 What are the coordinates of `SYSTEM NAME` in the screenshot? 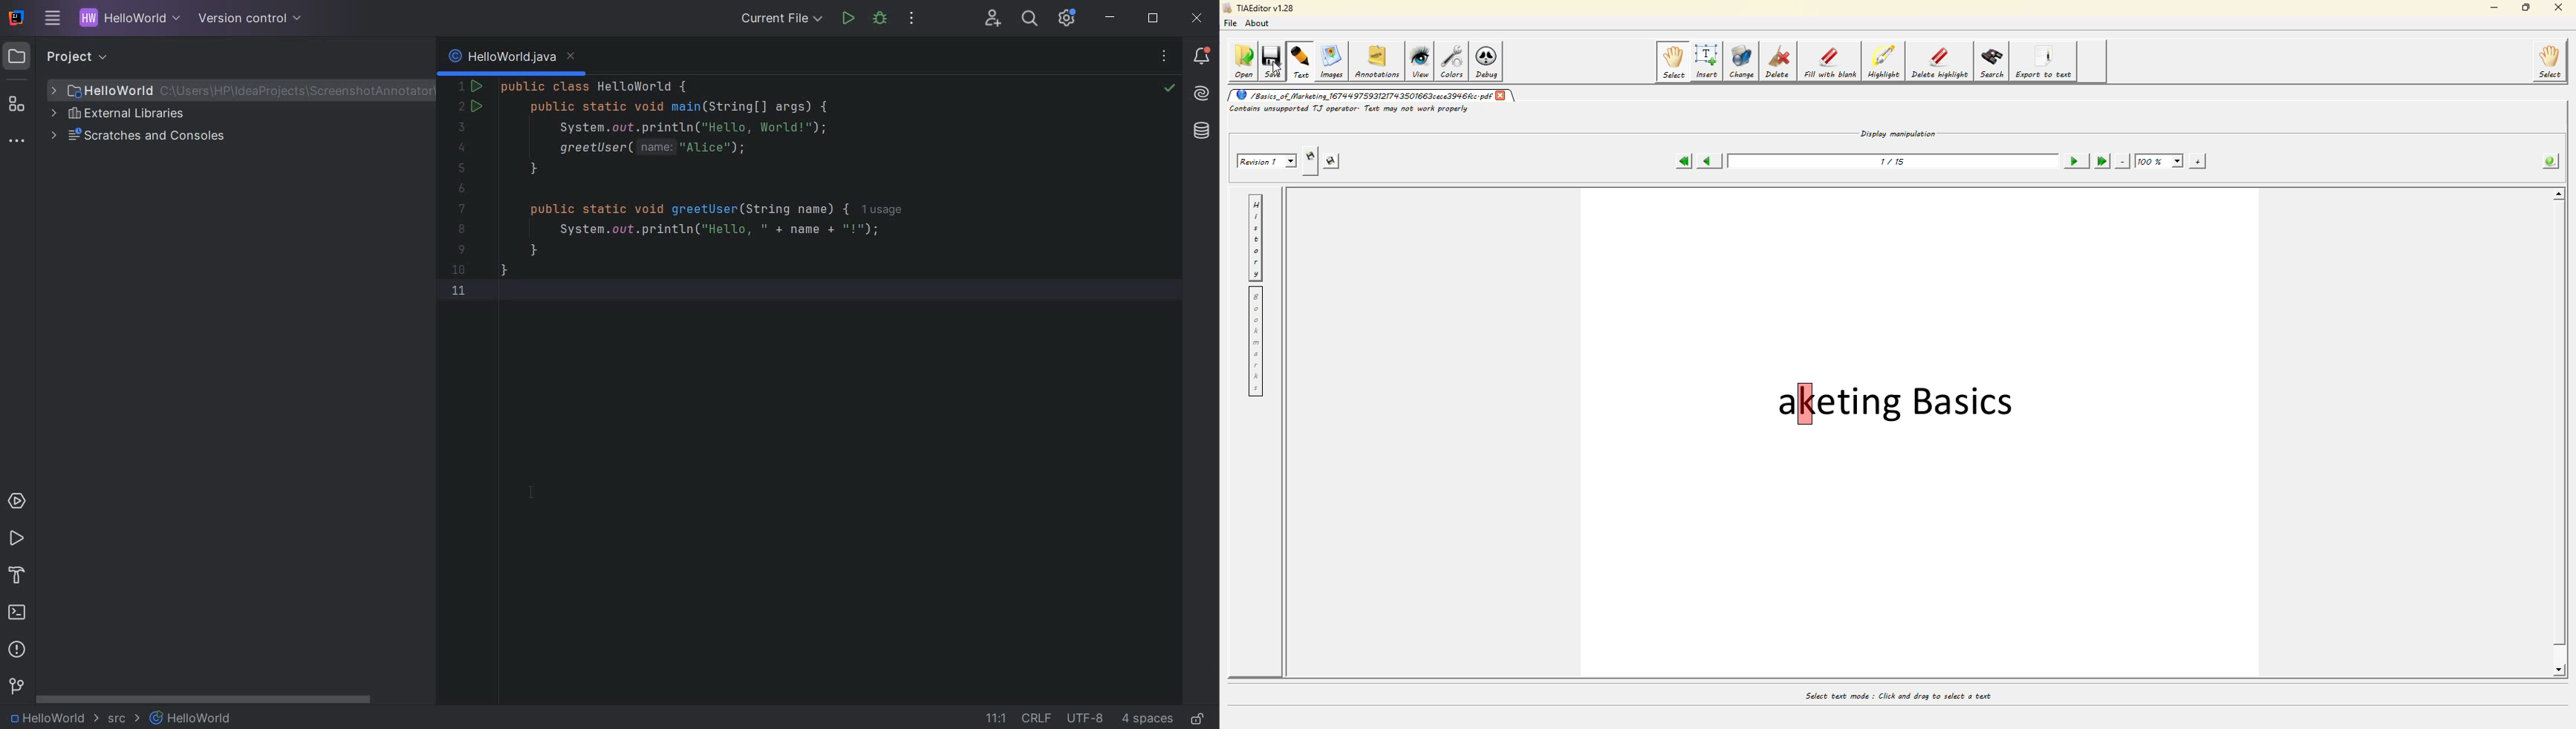 It's located at (14, 19).